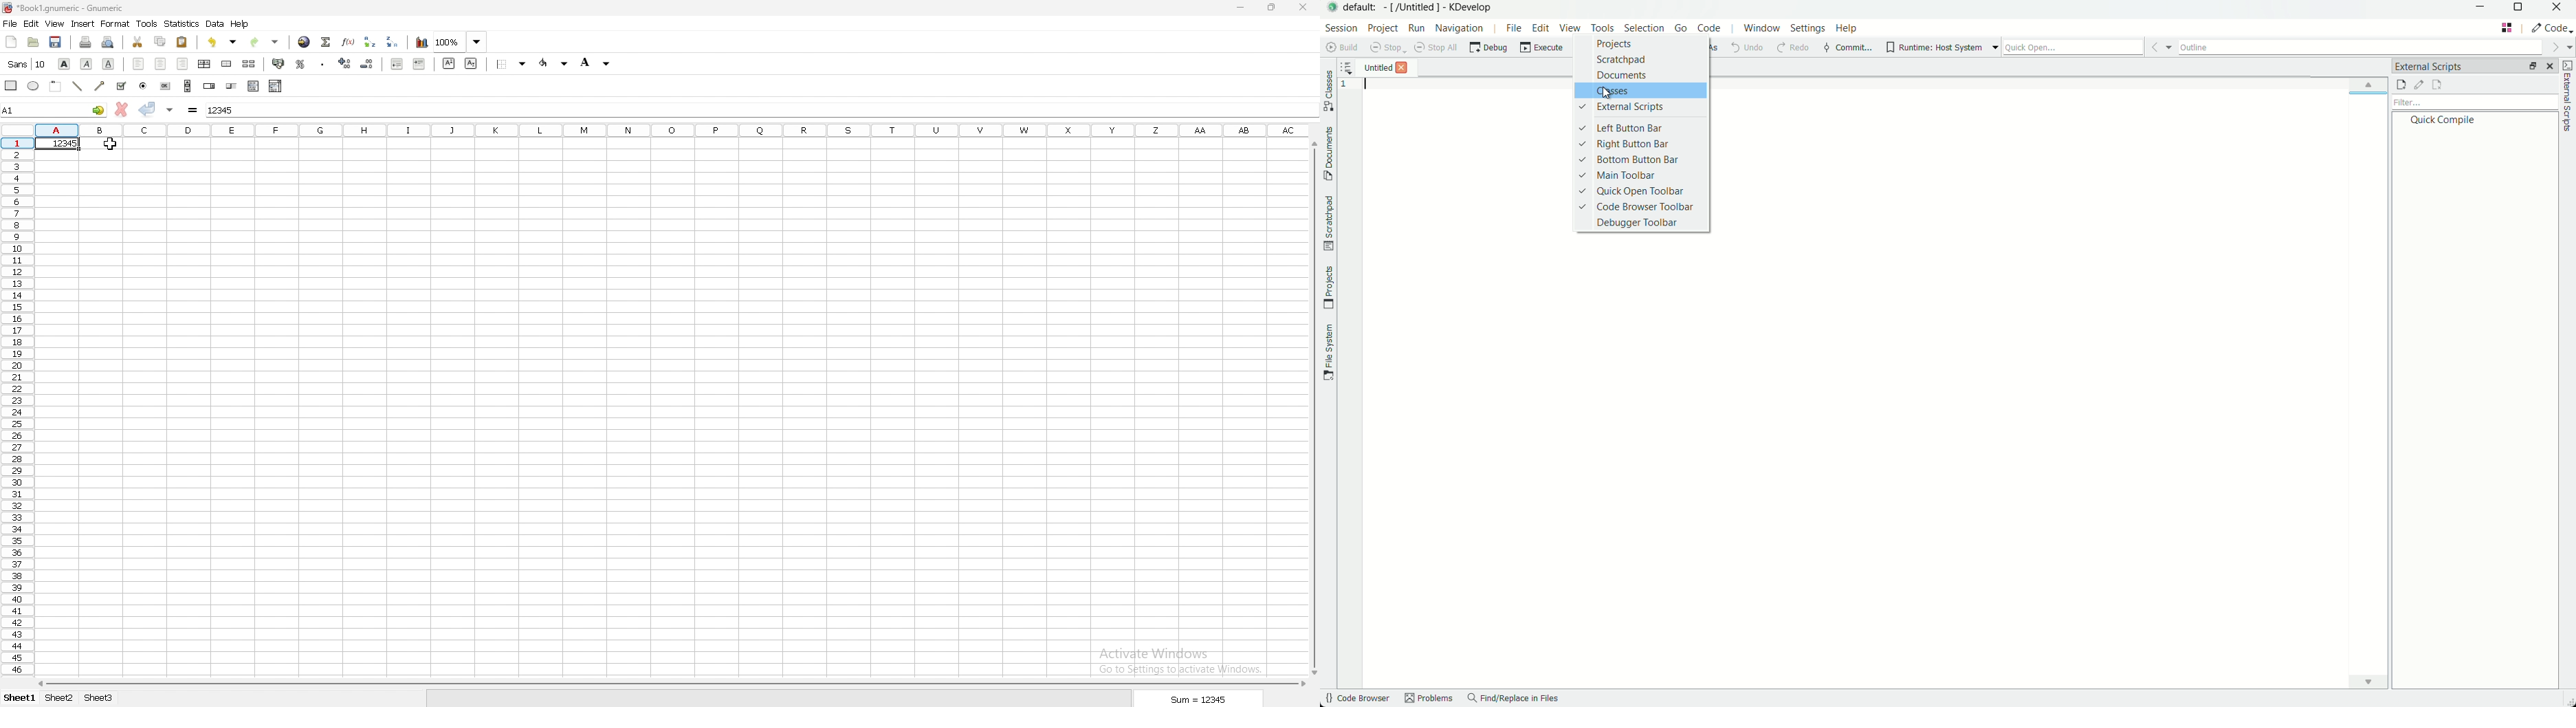  I want to click on runtime host system, so click(1940, 47).